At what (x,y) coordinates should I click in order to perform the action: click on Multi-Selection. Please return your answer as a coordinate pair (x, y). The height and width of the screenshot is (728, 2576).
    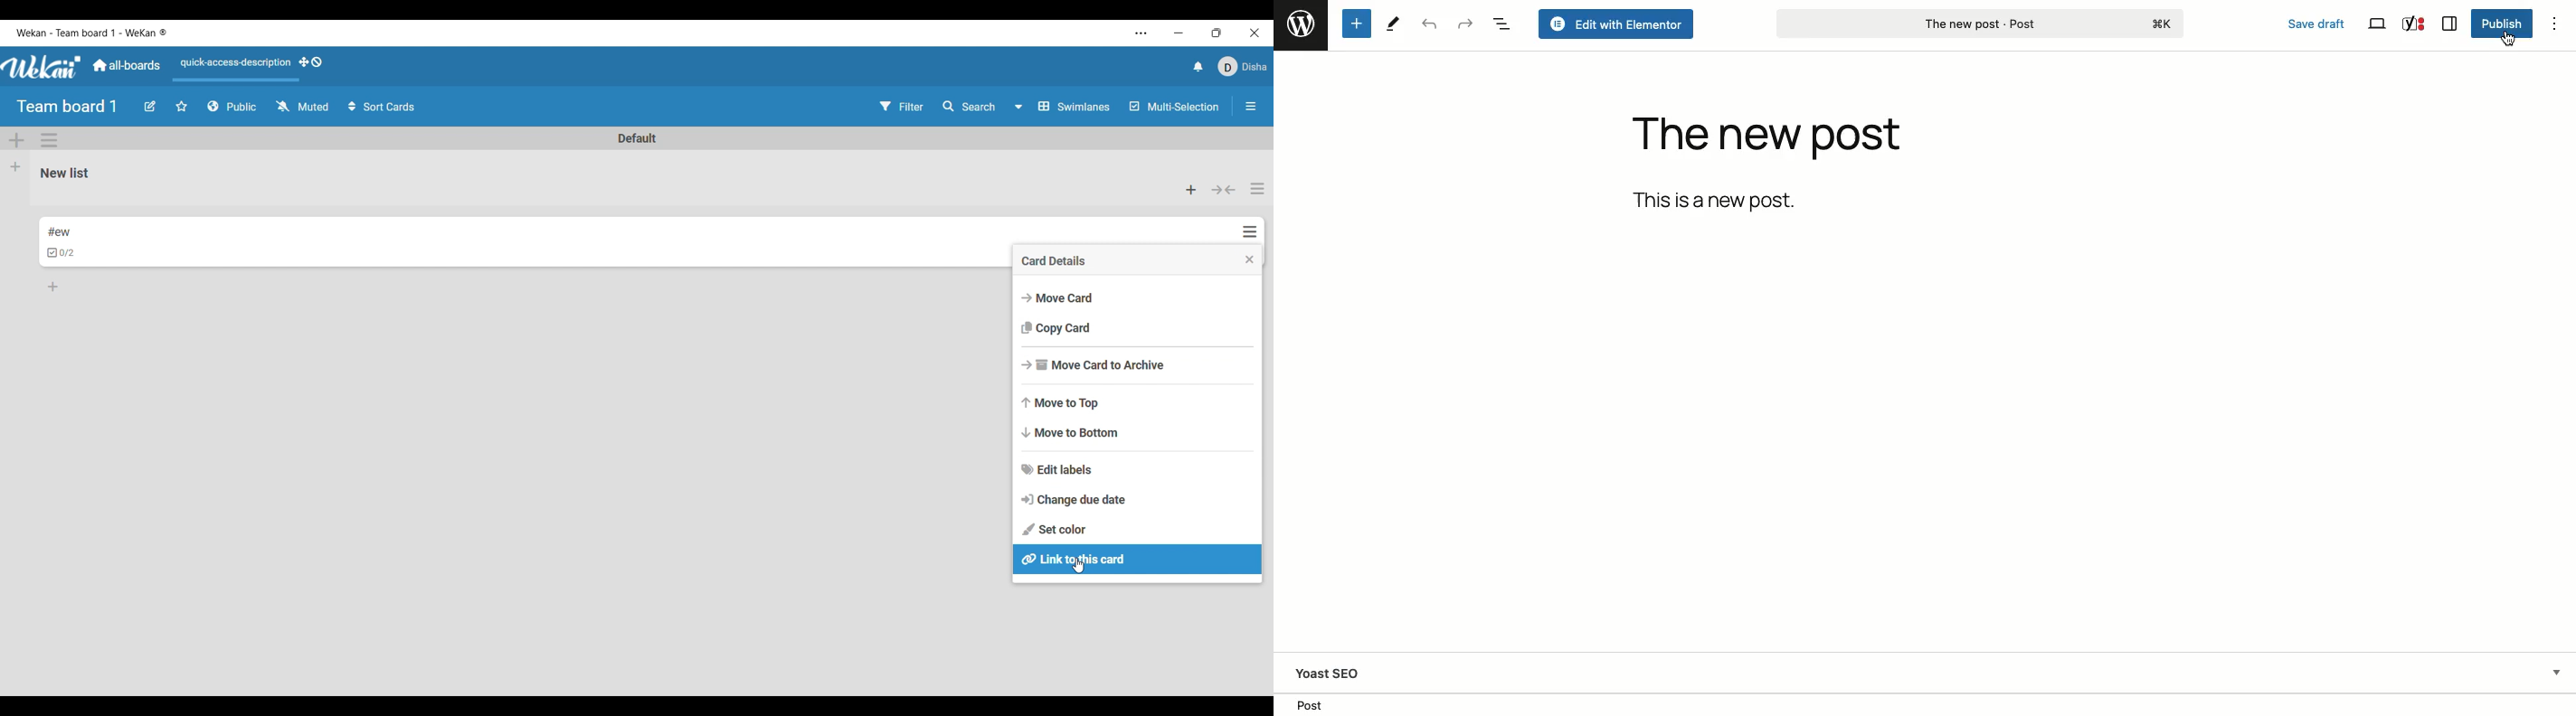
    Looking at the image, I should click on (1175, 107).